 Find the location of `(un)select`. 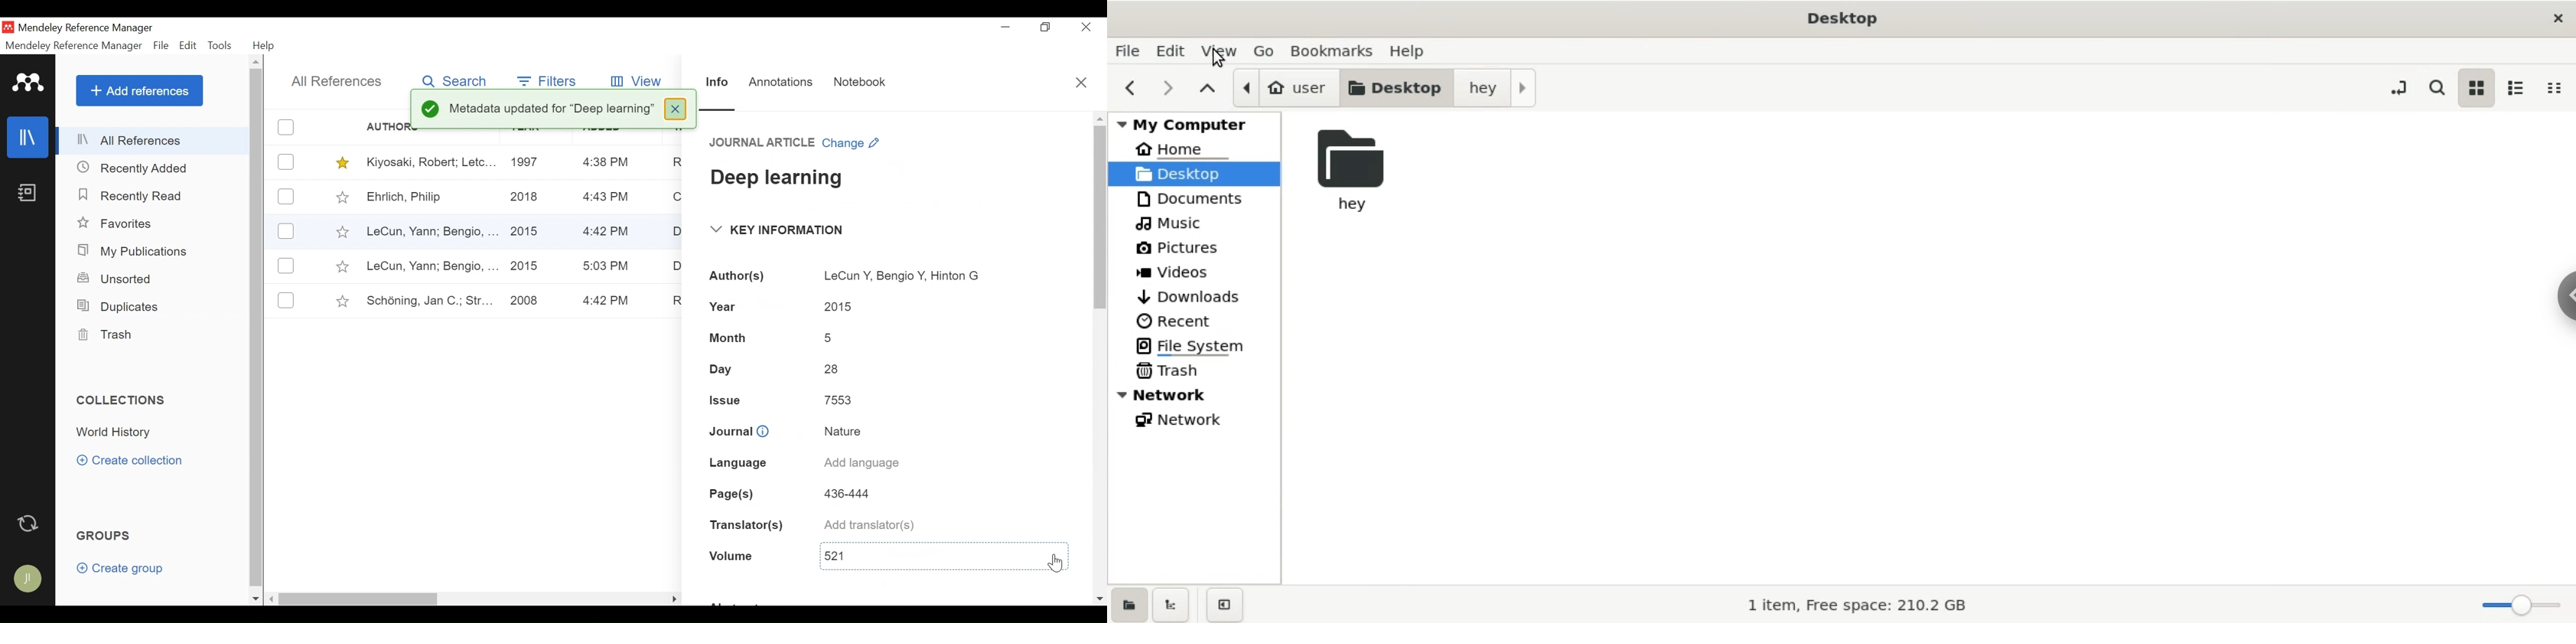

(un)select is located at coordinates (286, 127).